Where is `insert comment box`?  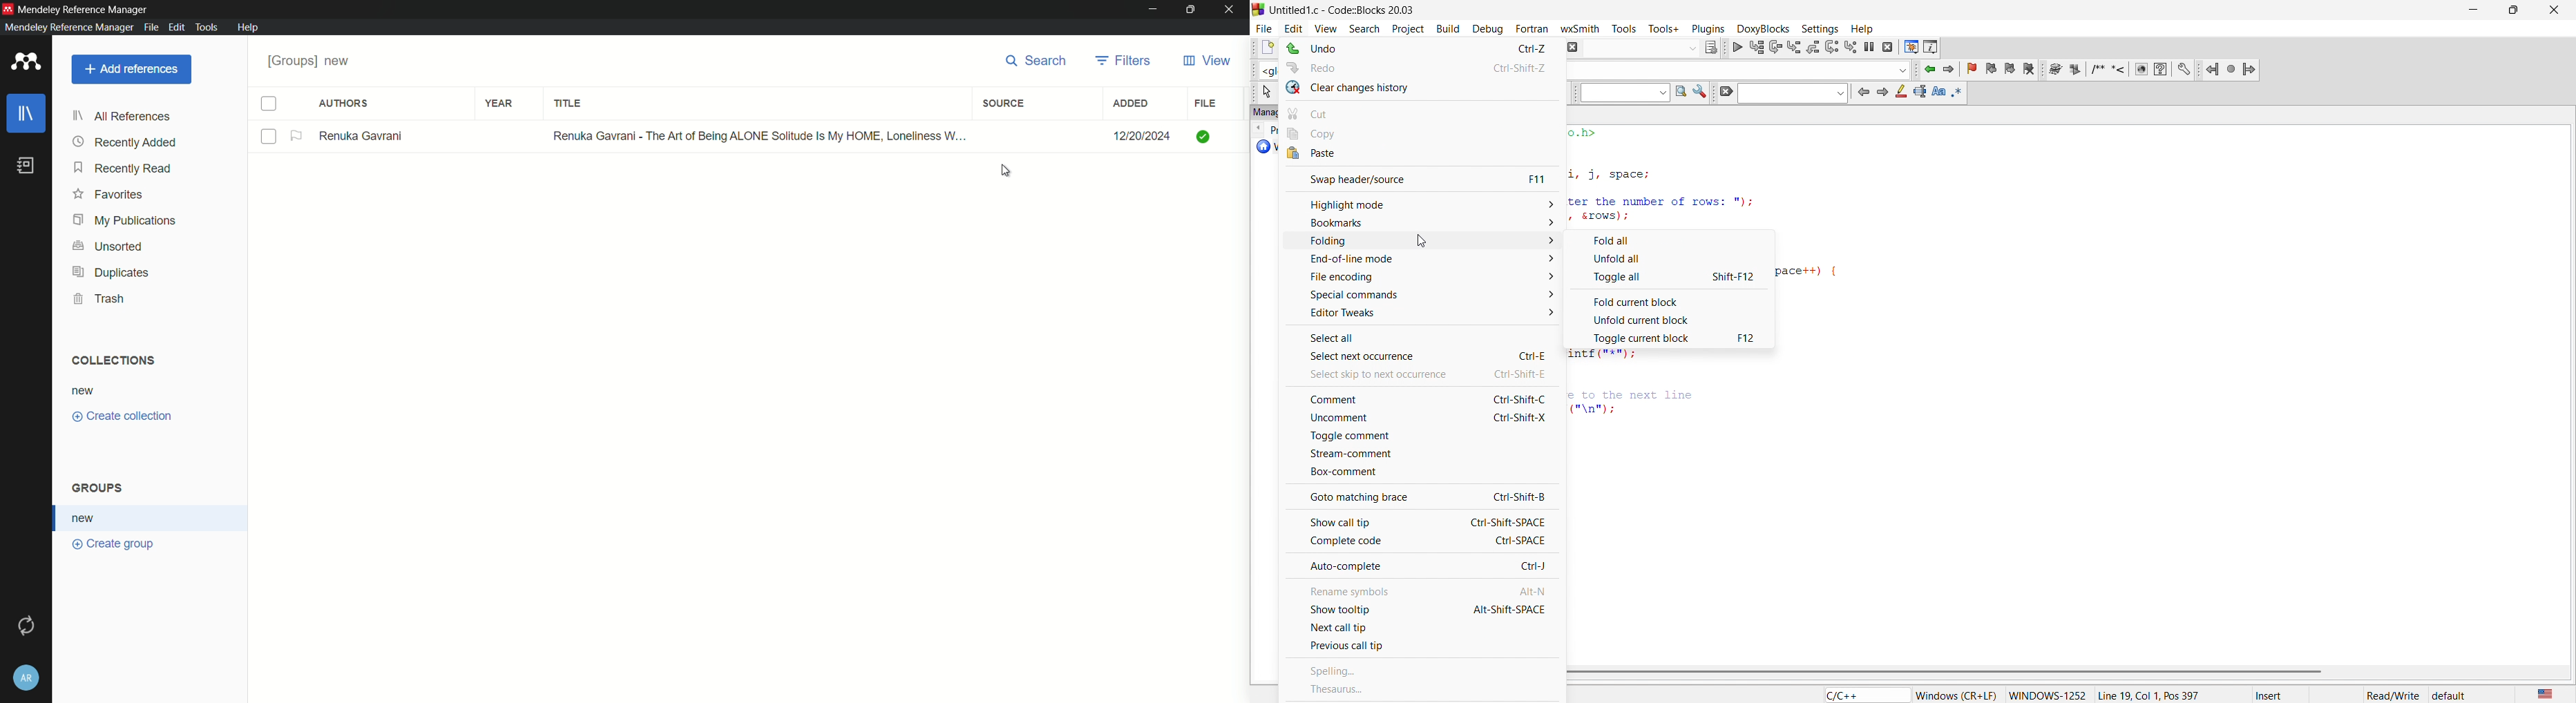 insert comment box is located at coordinates (2097, 69).